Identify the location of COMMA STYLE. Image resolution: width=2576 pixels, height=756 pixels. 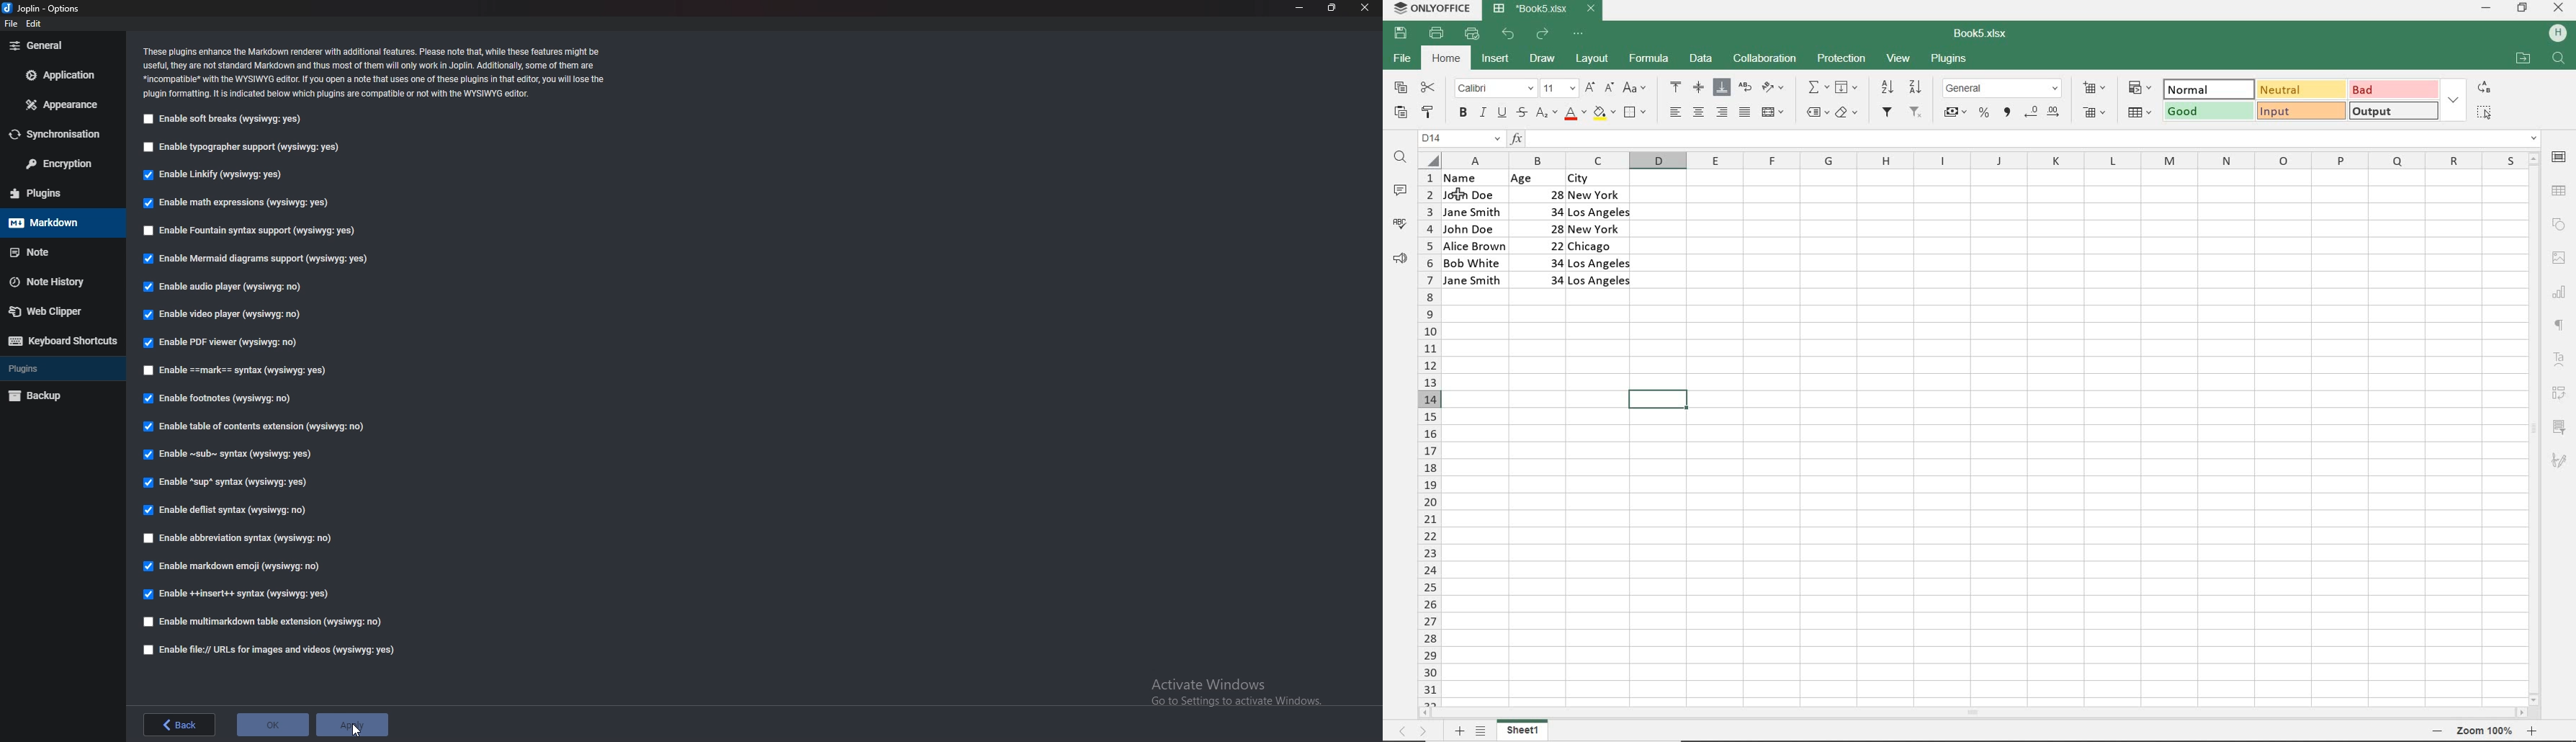
(2006, 112).